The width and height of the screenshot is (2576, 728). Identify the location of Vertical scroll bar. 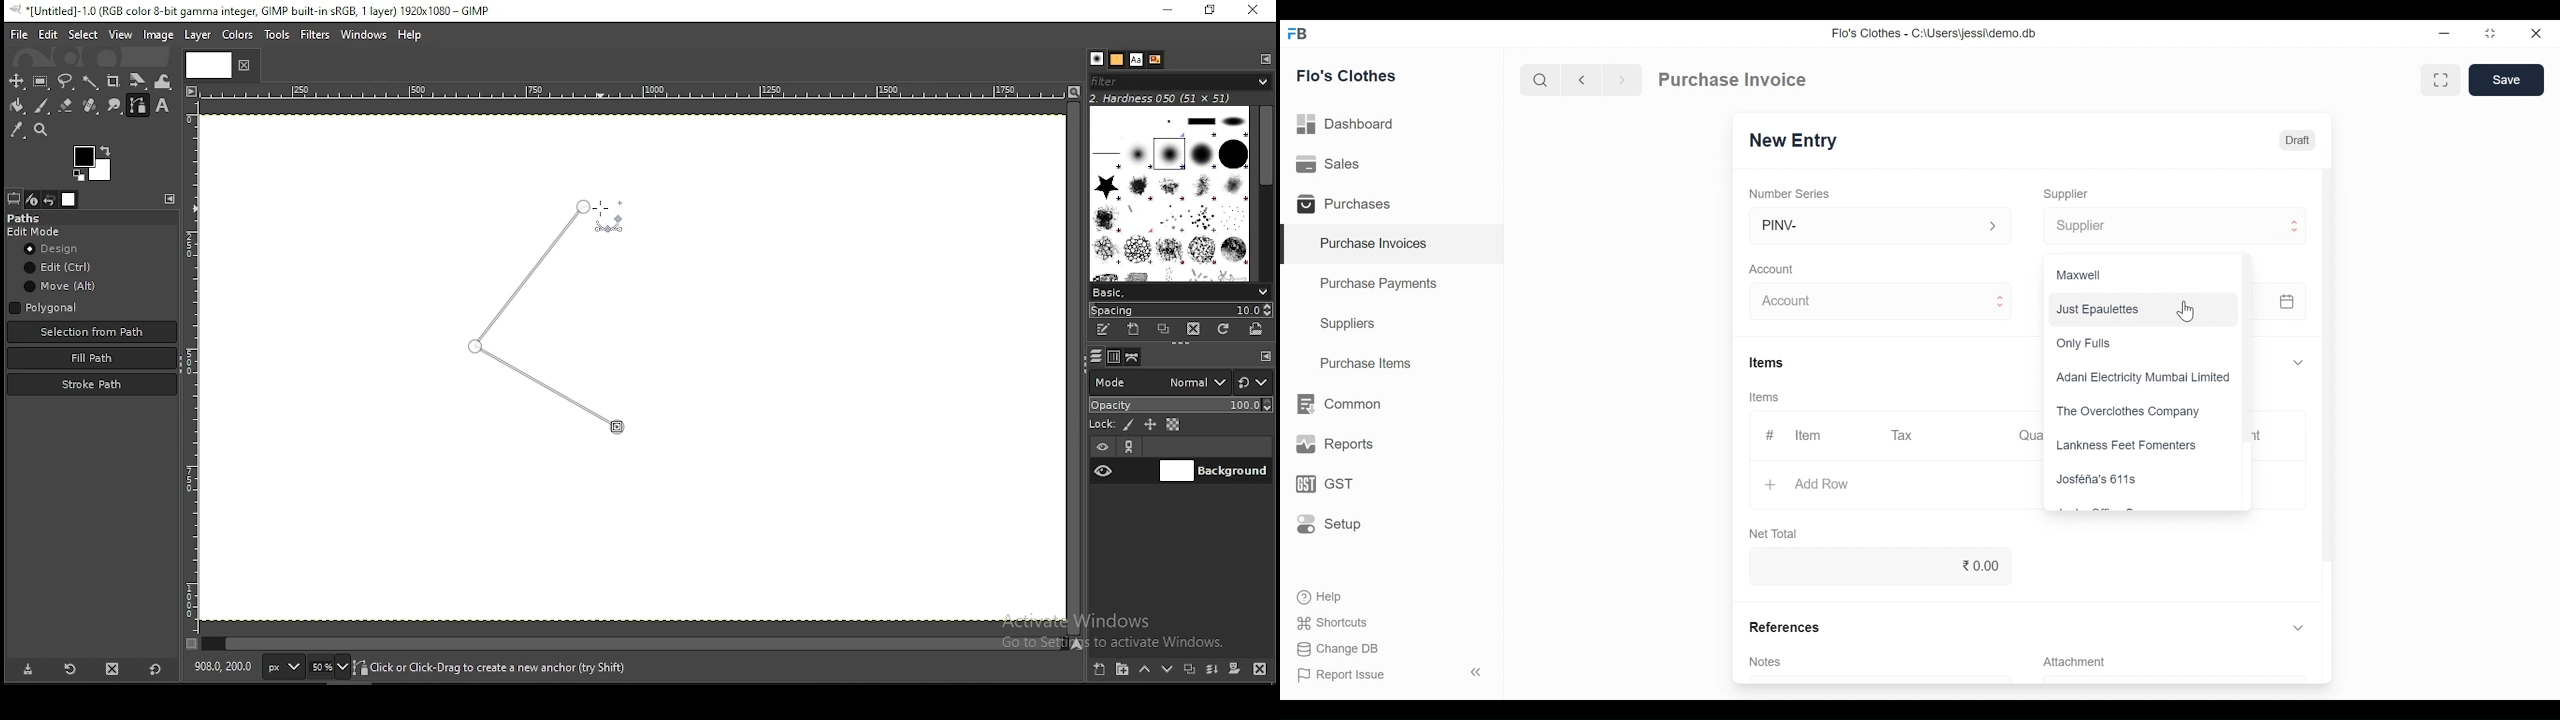
(2250, 350).